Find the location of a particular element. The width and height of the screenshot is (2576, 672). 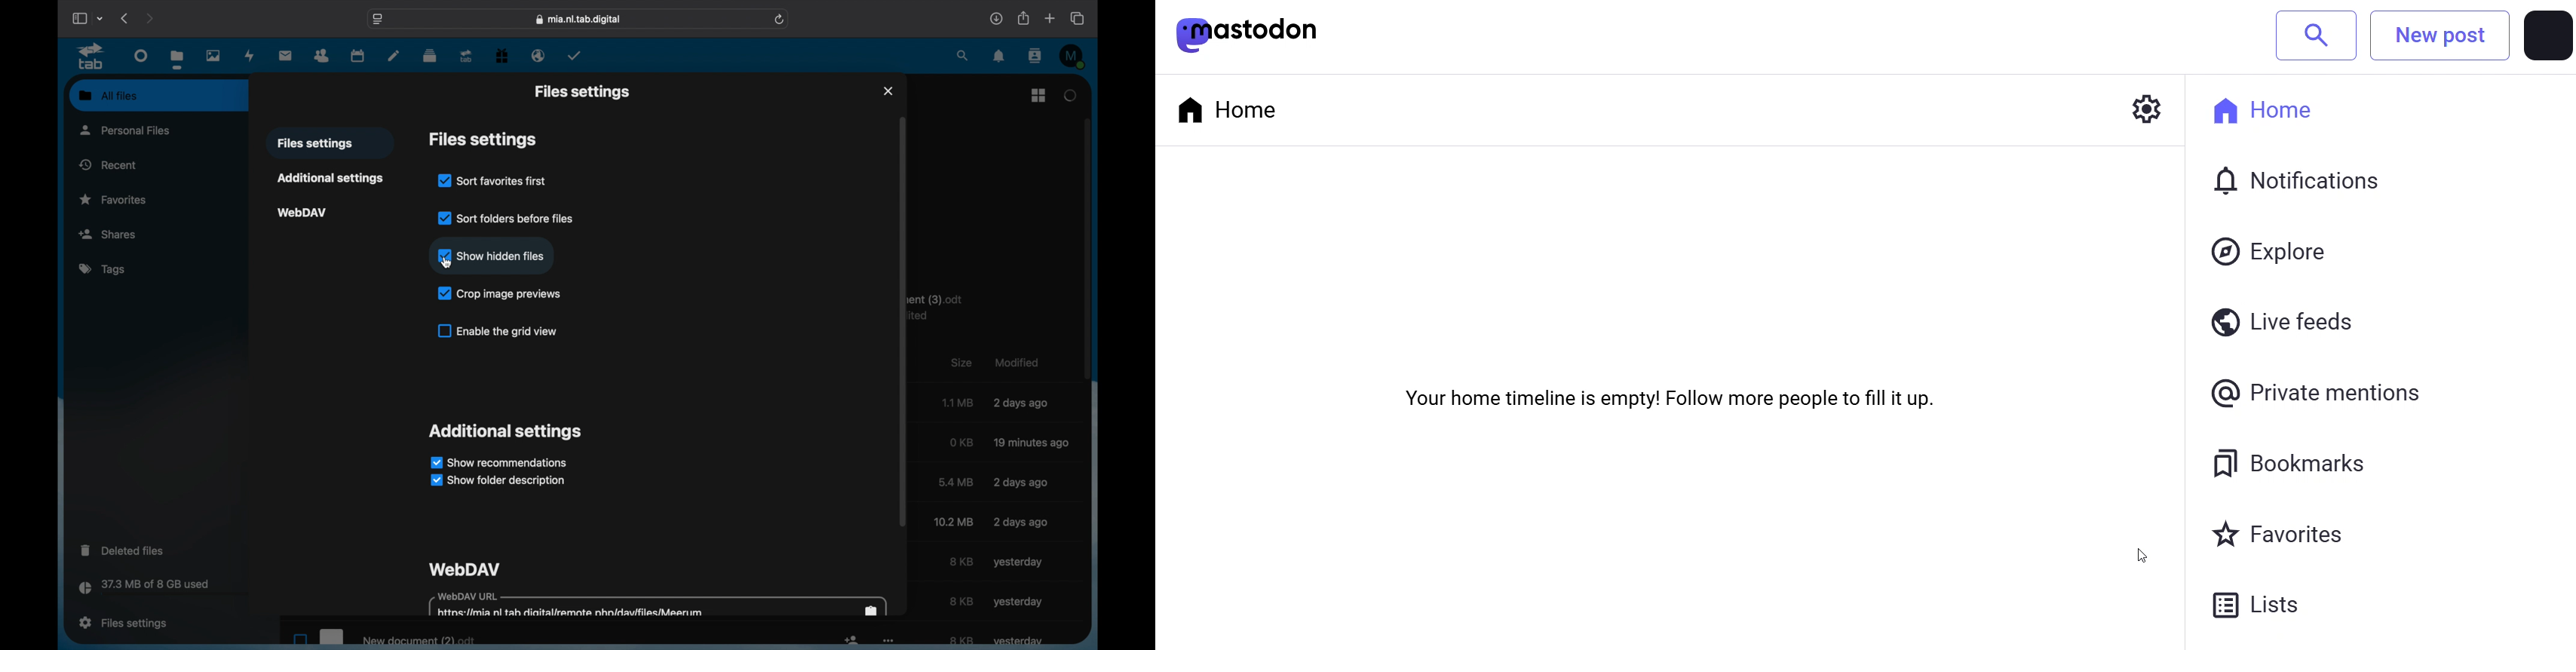

text is located at coordinates (949, 308).